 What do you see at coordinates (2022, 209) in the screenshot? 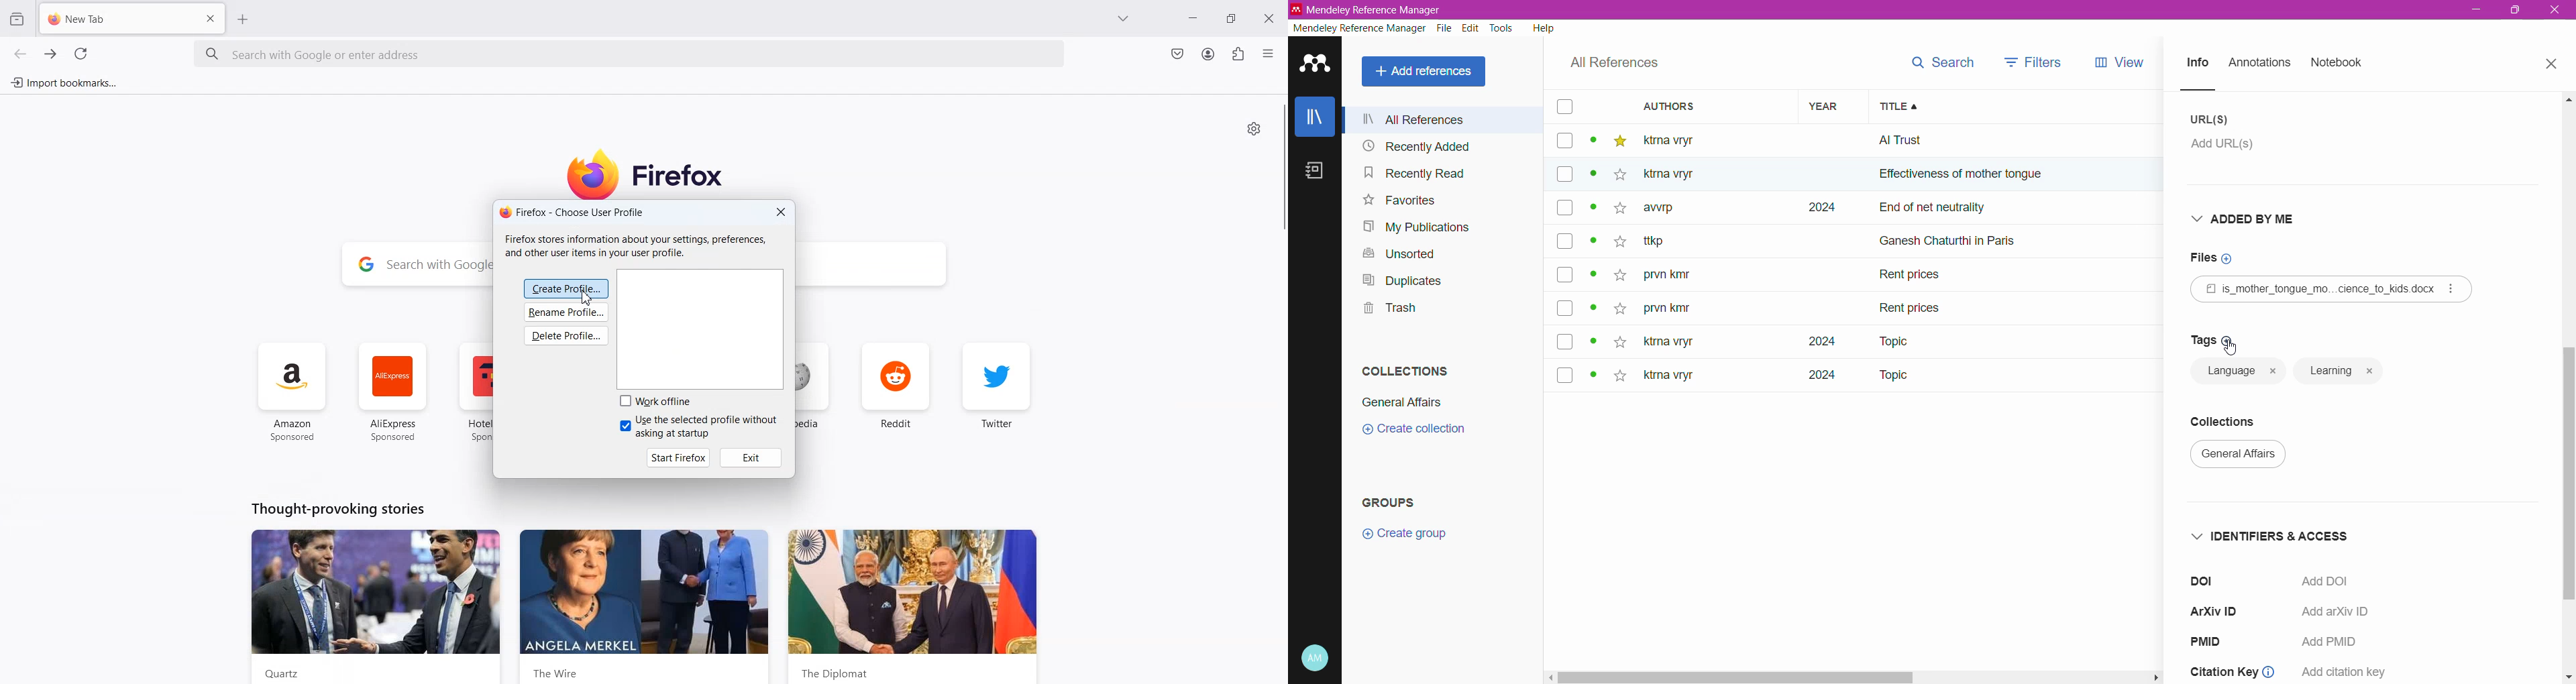
I see `end of net neutrally ` at bounding box center [2022, 209].